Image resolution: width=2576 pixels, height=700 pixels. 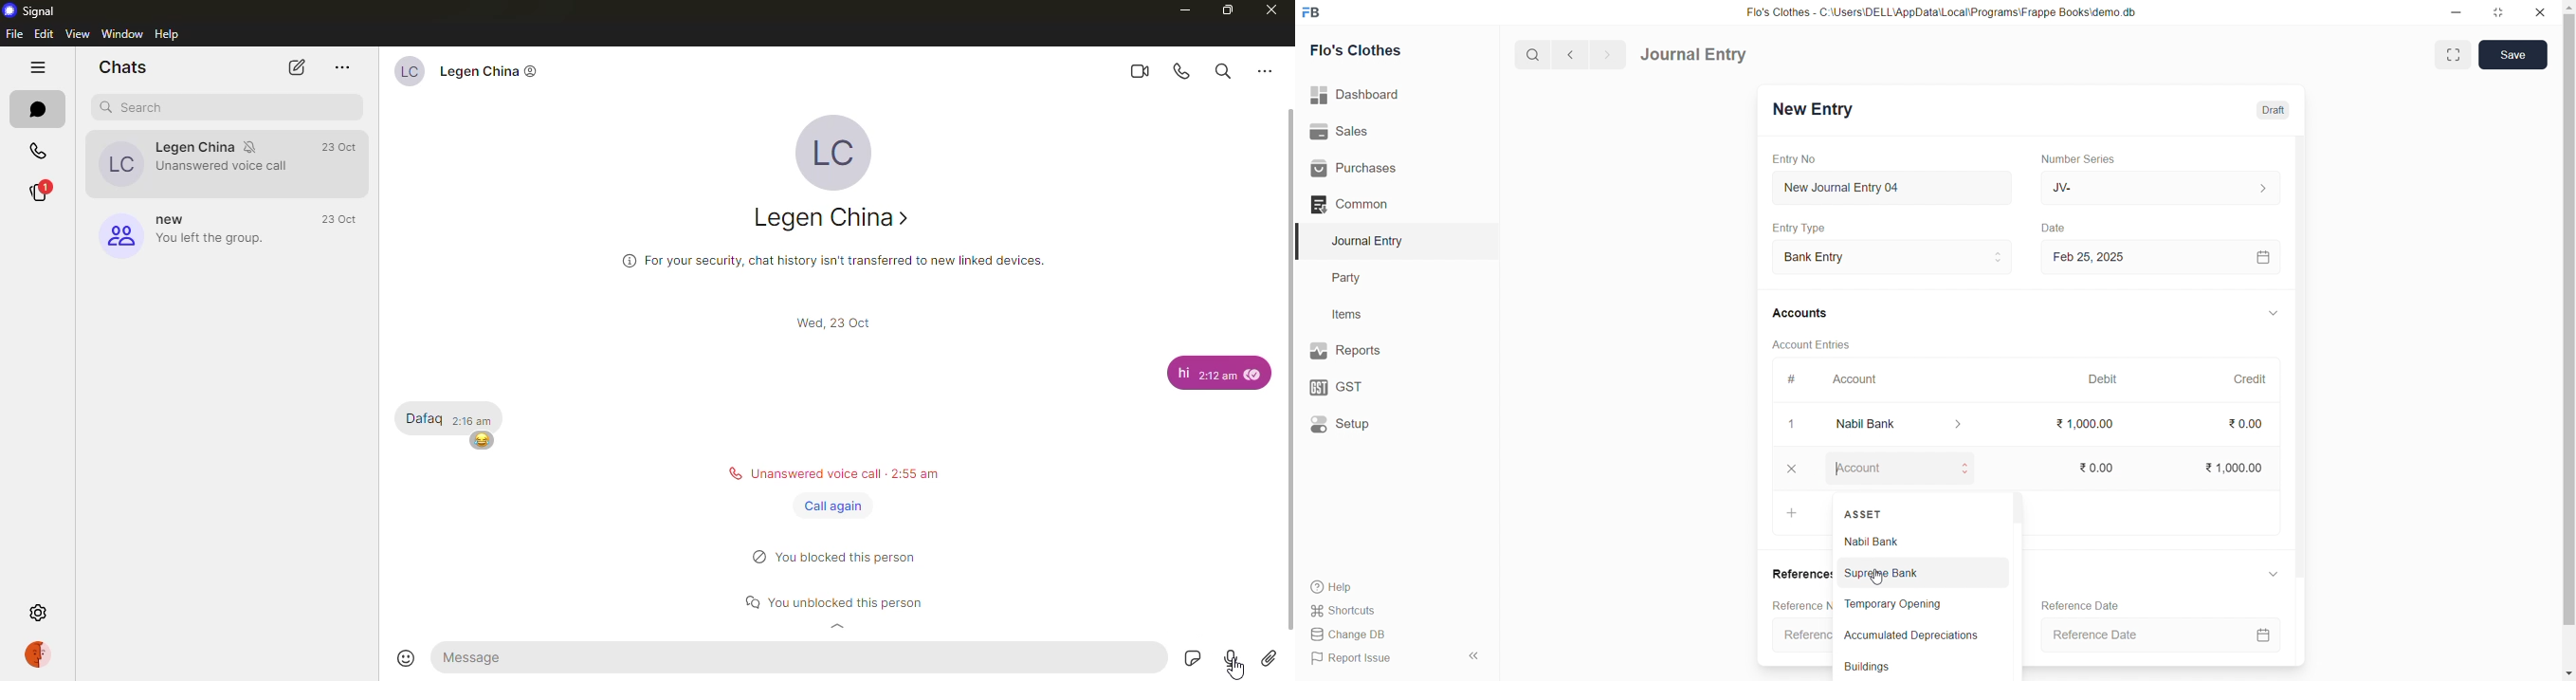 I want to click on cursor, so click(x=1880, y=580).